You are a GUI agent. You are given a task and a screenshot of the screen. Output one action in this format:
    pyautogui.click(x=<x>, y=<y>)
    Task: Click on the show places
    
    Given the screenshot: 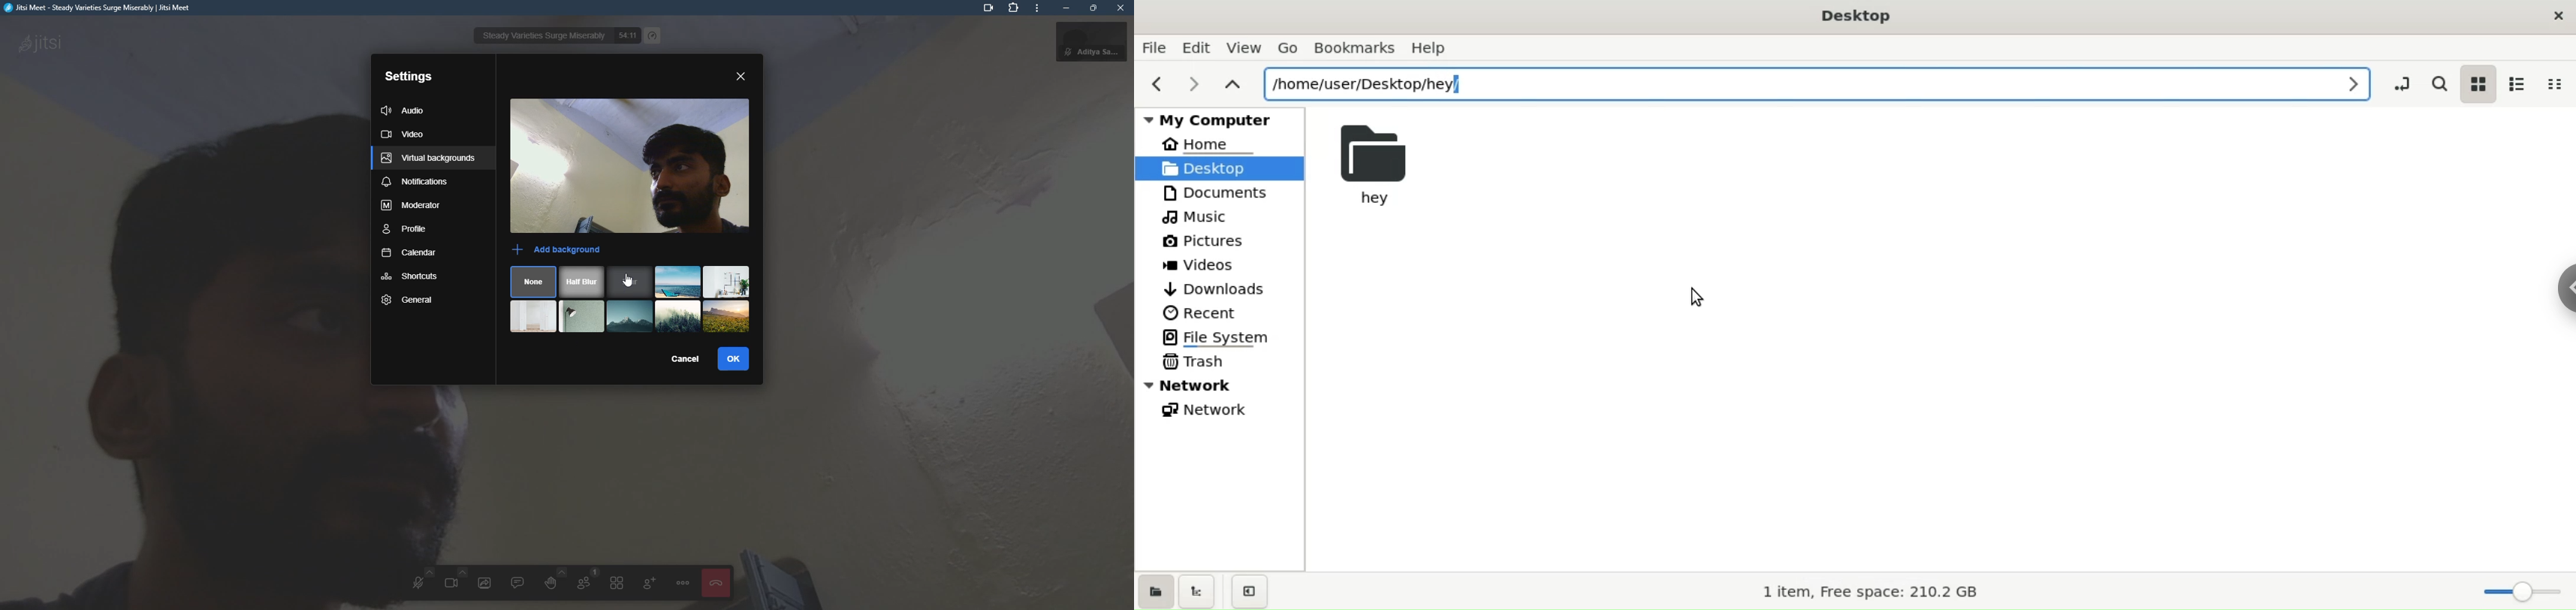 What is the action you would take?
    pyautogui.click(x=1157, y=593)
    